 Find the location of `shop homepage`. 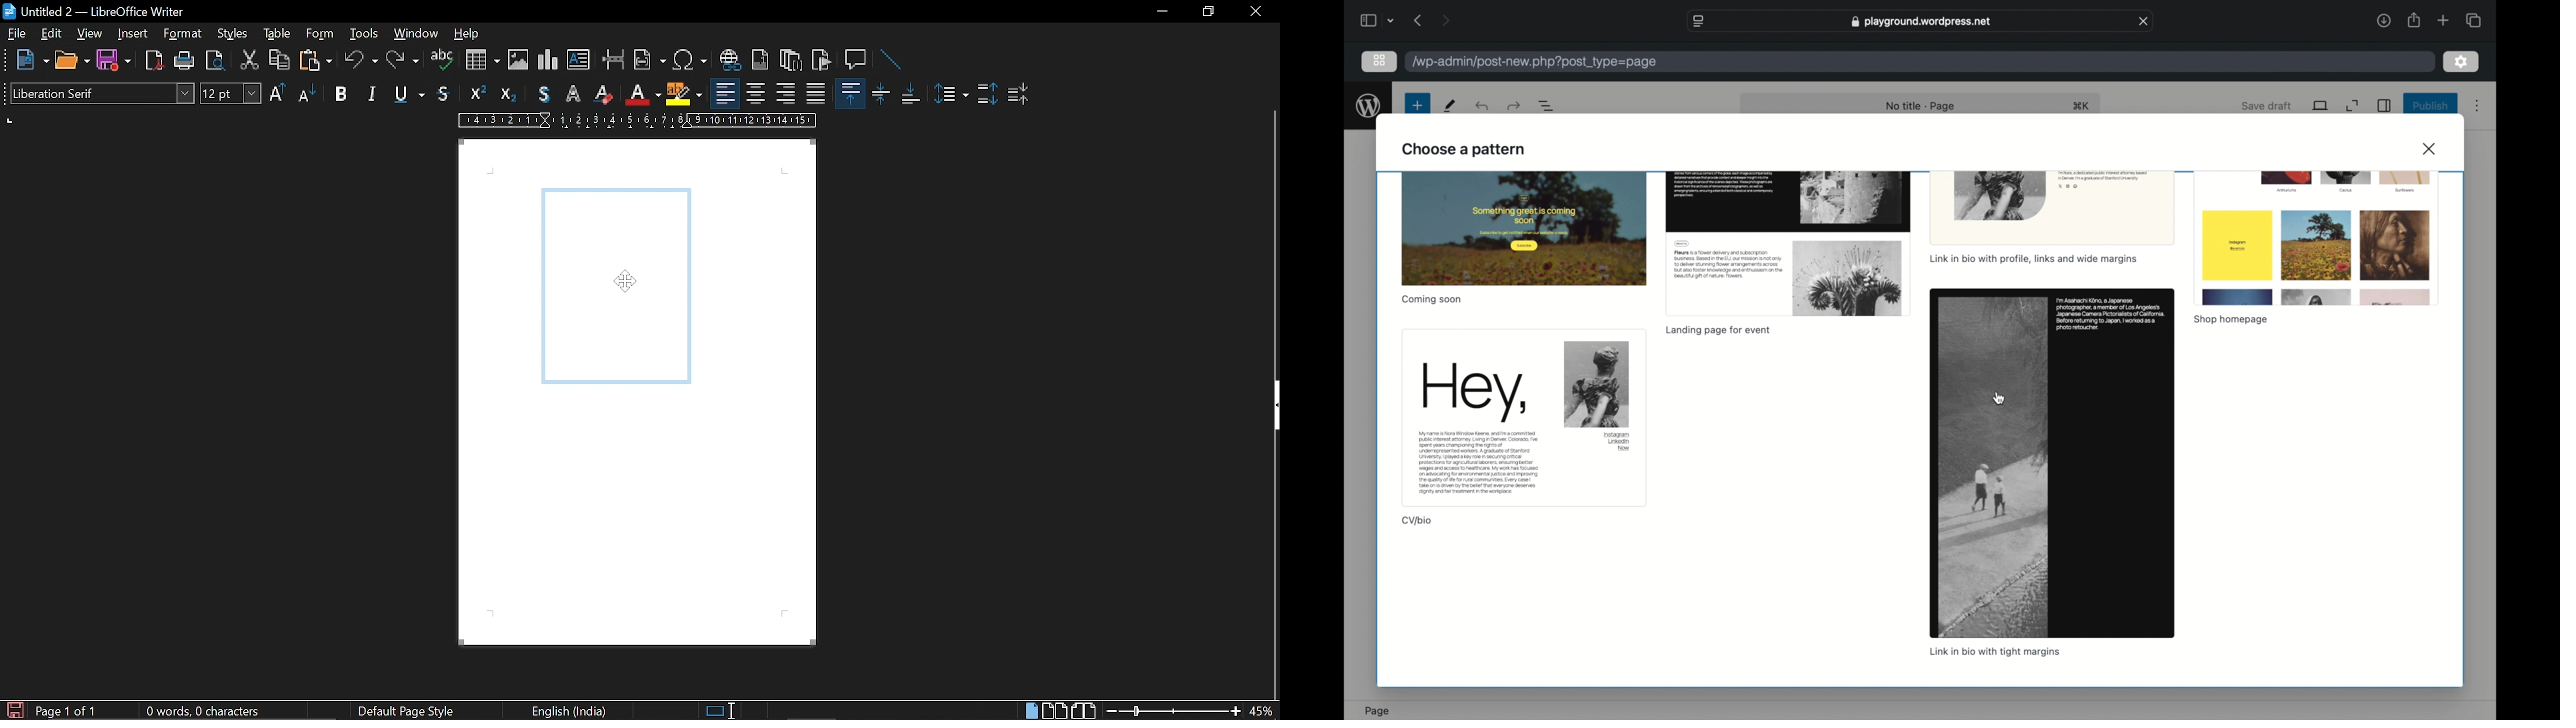

shop homepage is located at coordinates (2231, 321).